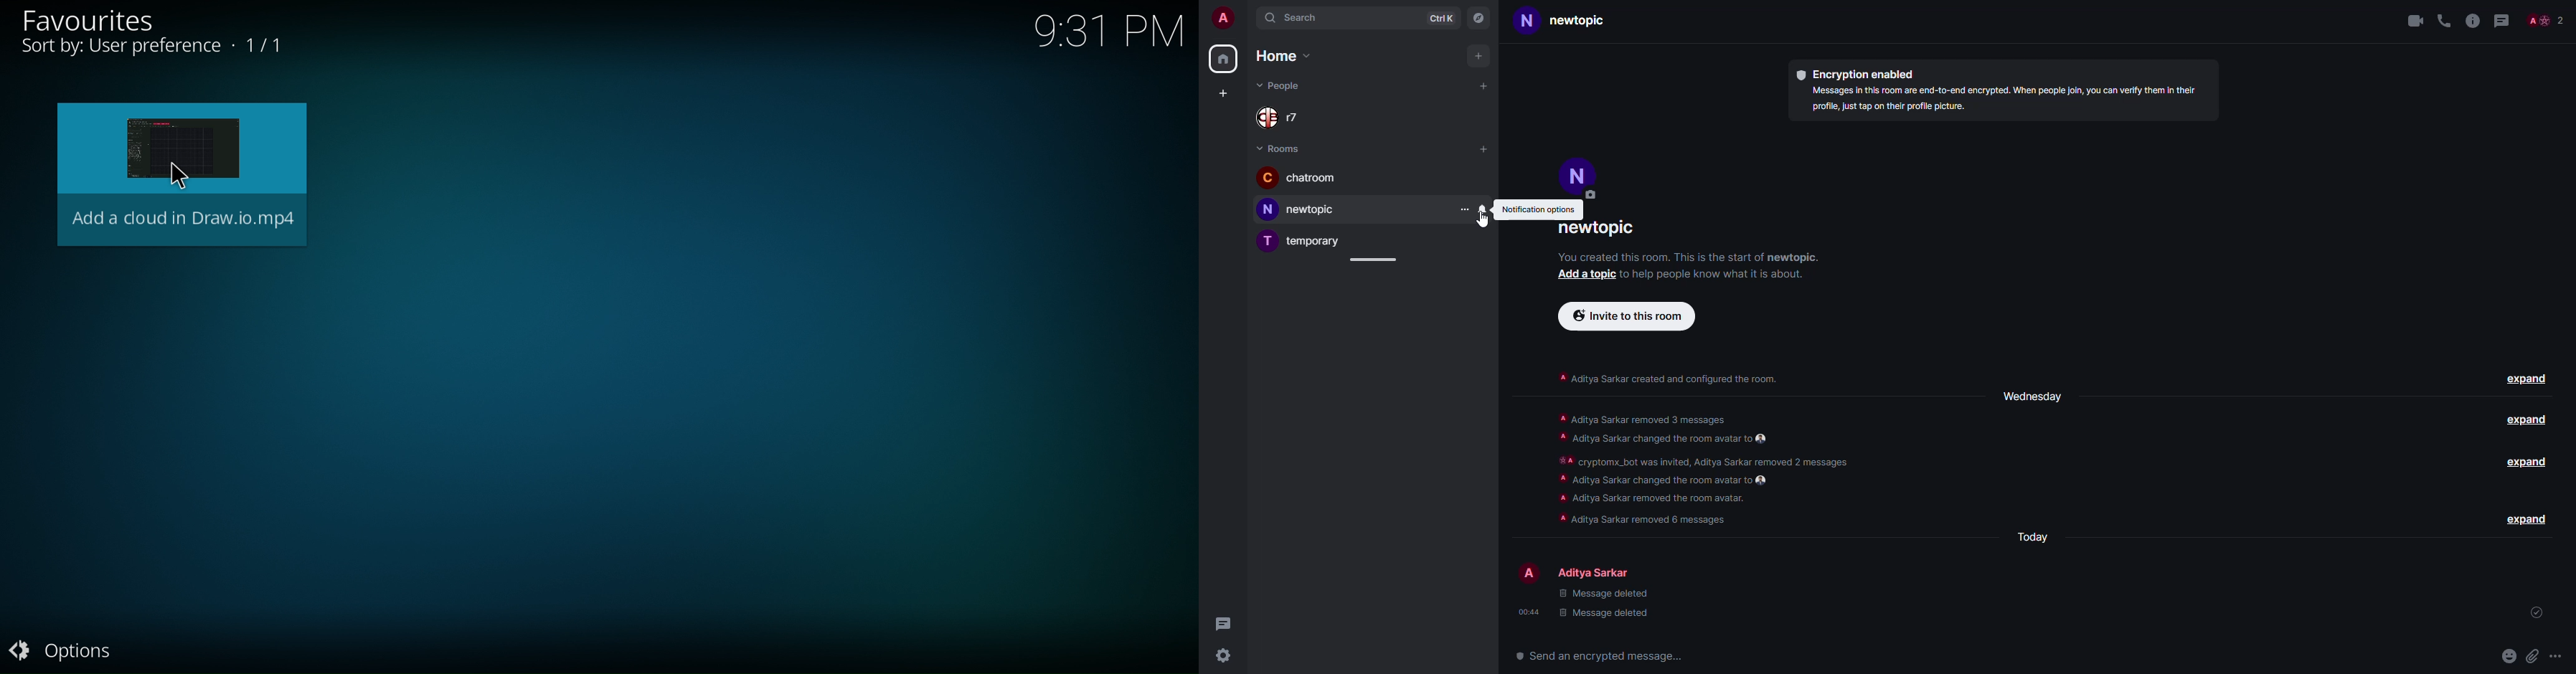 The image size is (2576, 700). What do you see at coordinates (2509, 655) in the screenshot?
I see `emoji` at bounding box center [2509, 655].